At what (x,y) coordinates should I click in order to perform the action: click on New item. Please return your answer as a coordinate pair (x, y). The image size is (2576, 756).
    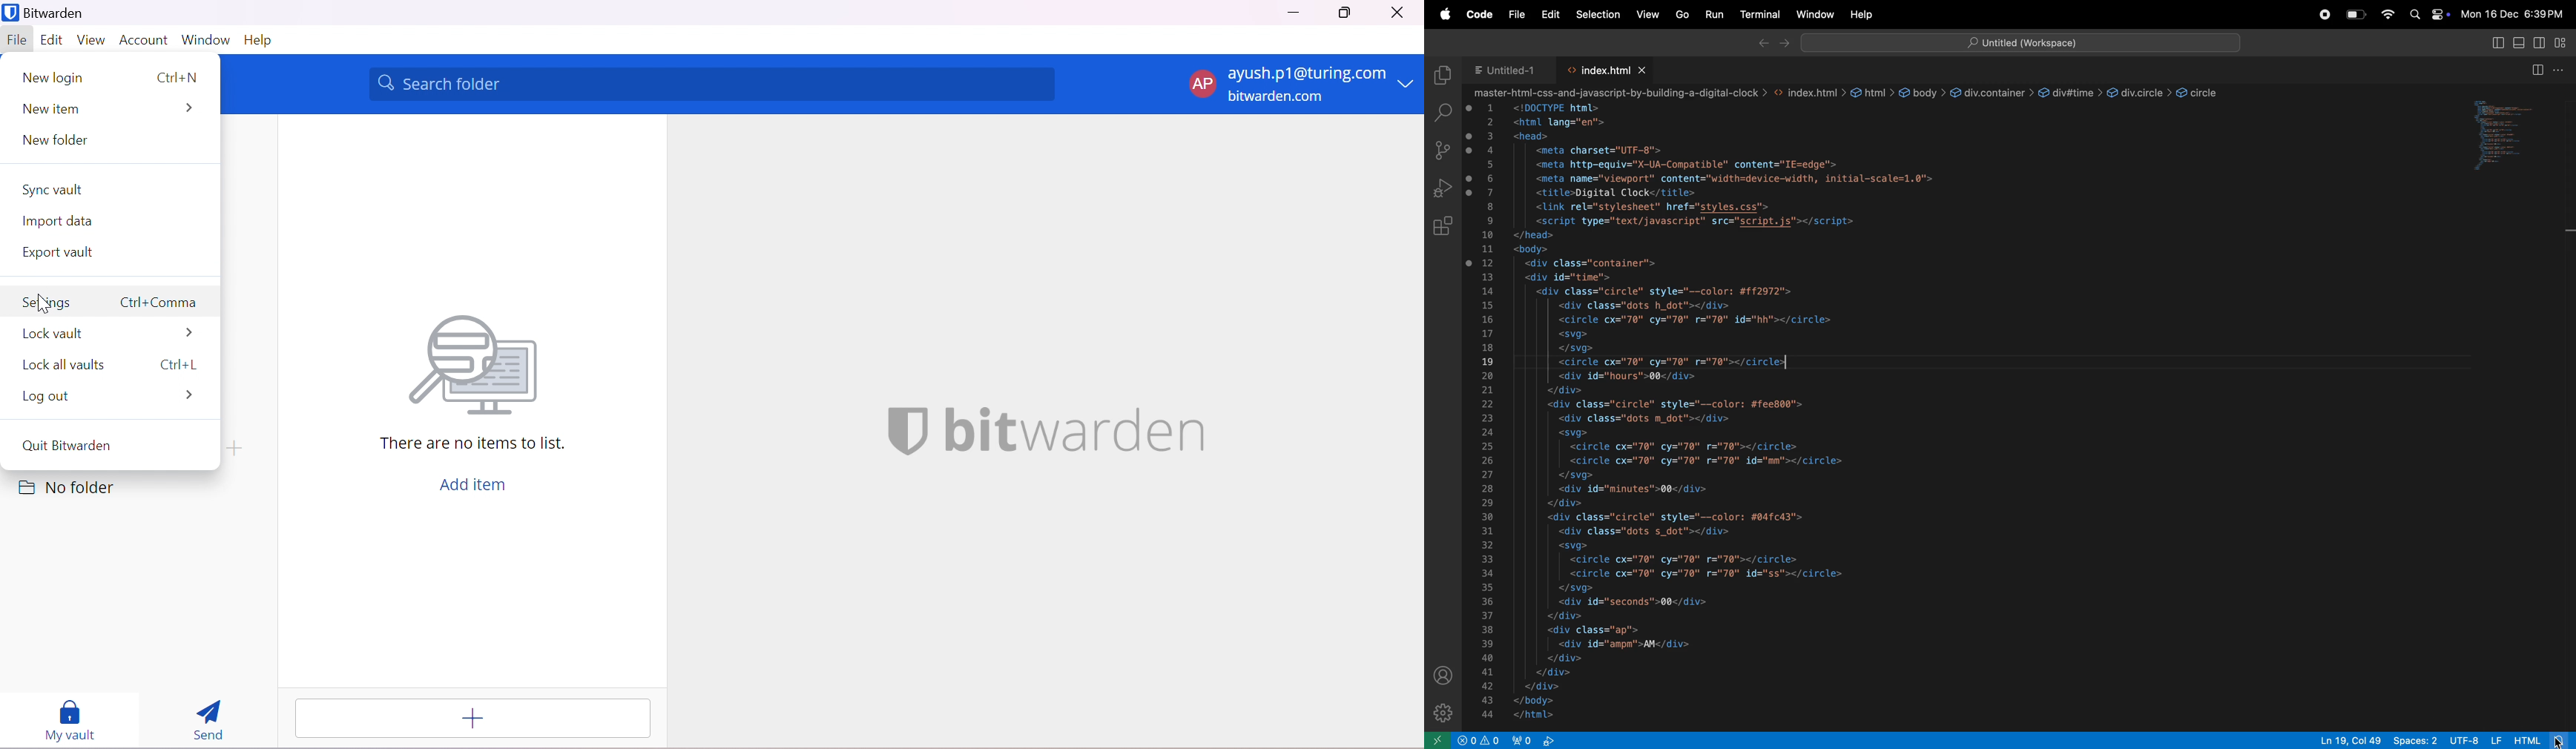
    Looking at the image, I should click on (50, 110).